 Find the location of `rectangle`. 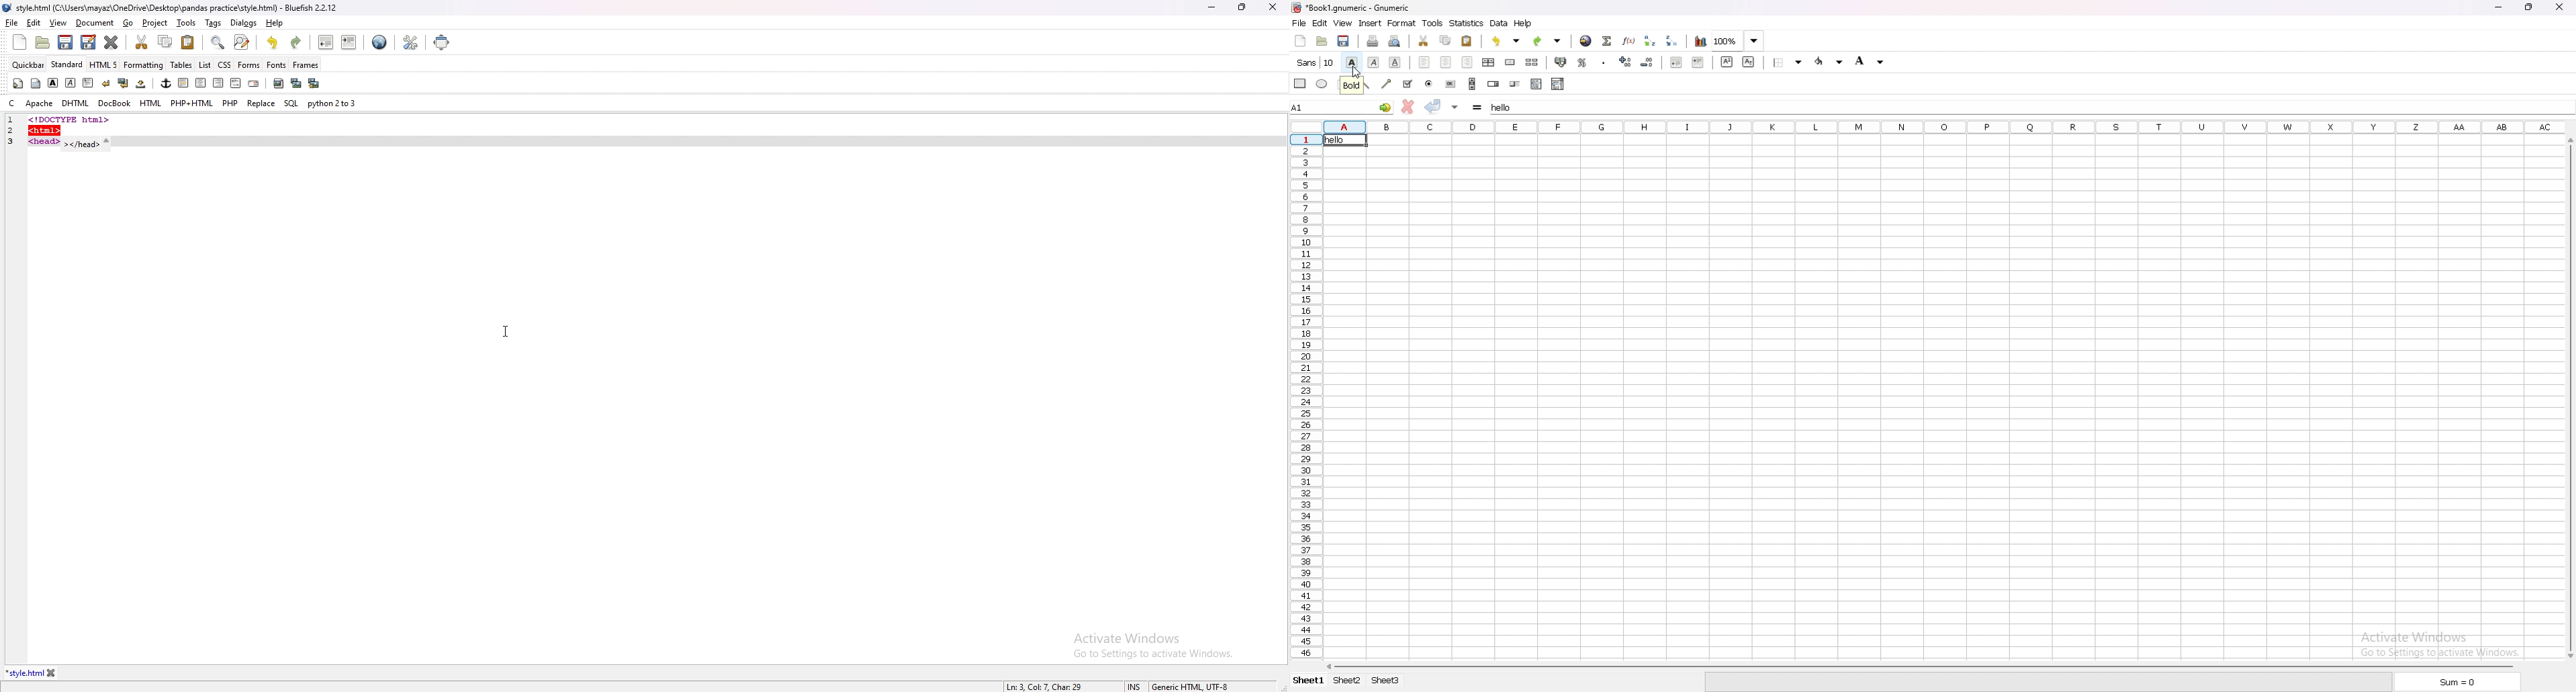

rectangle is located at coordinates (1300, 82).